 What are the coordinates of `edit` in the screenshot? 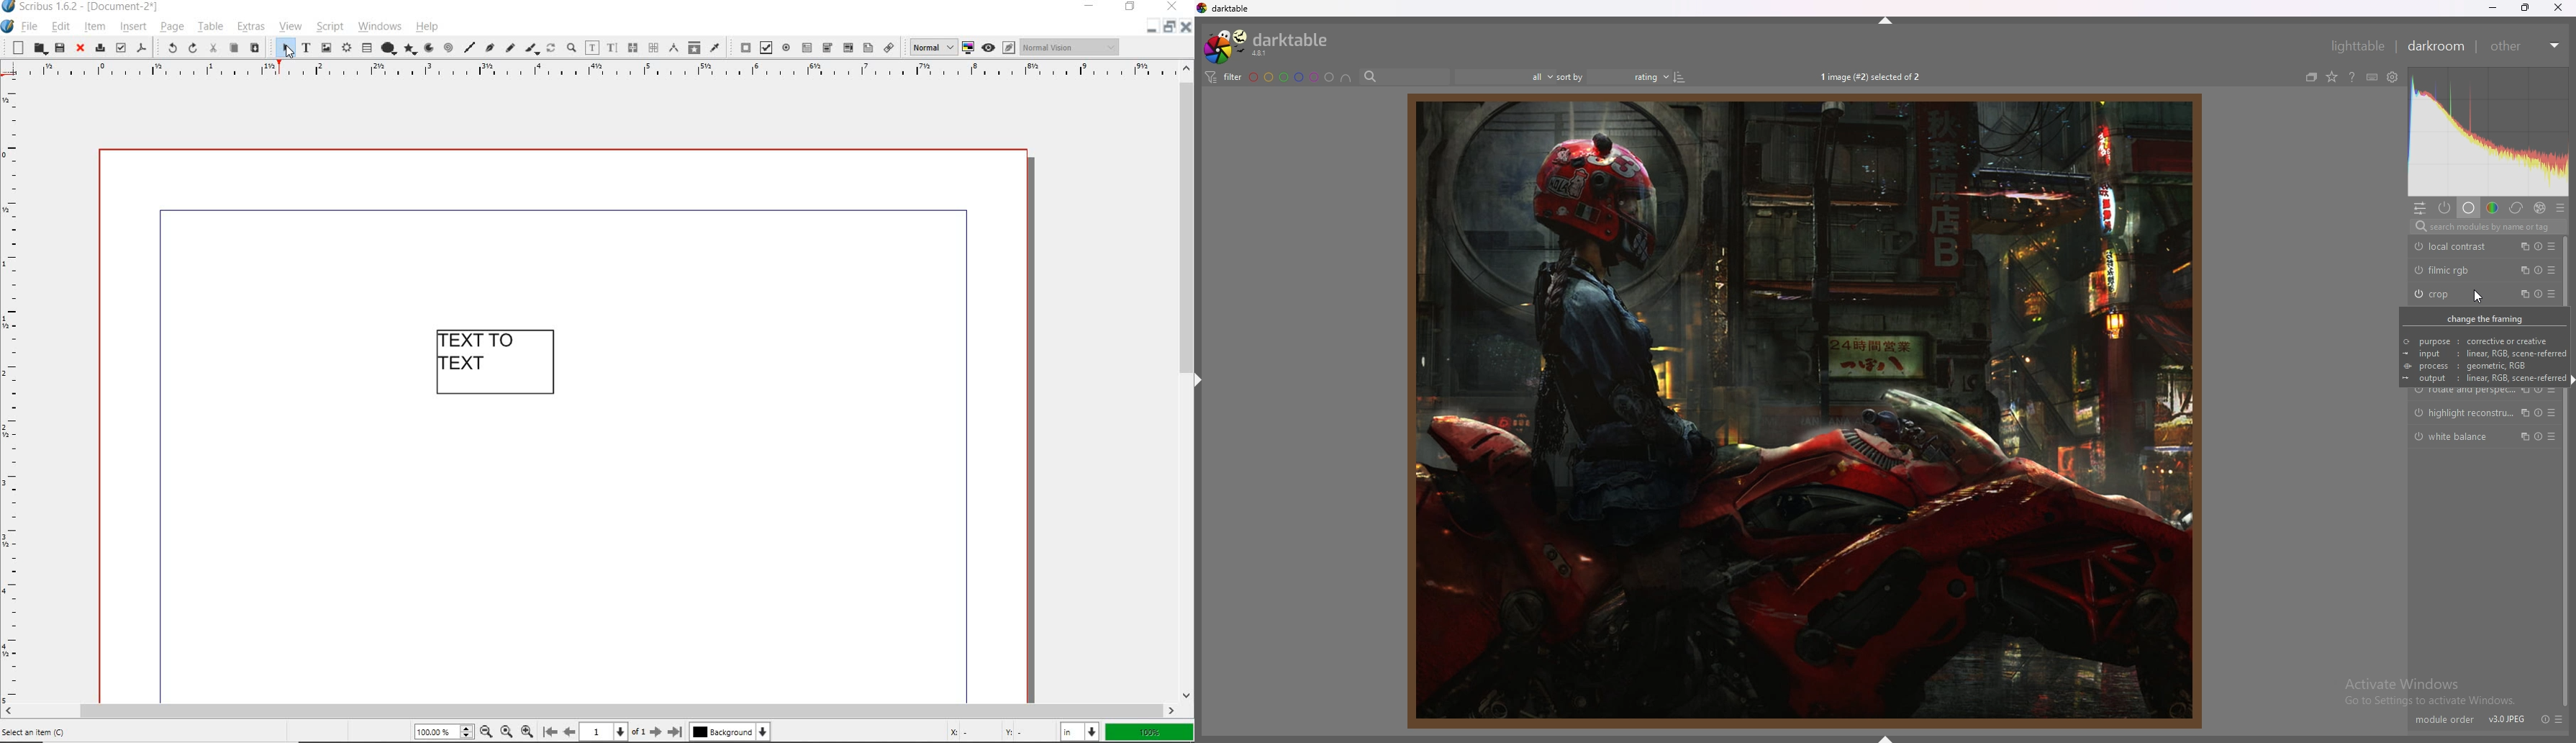 It's located at (61, 26).